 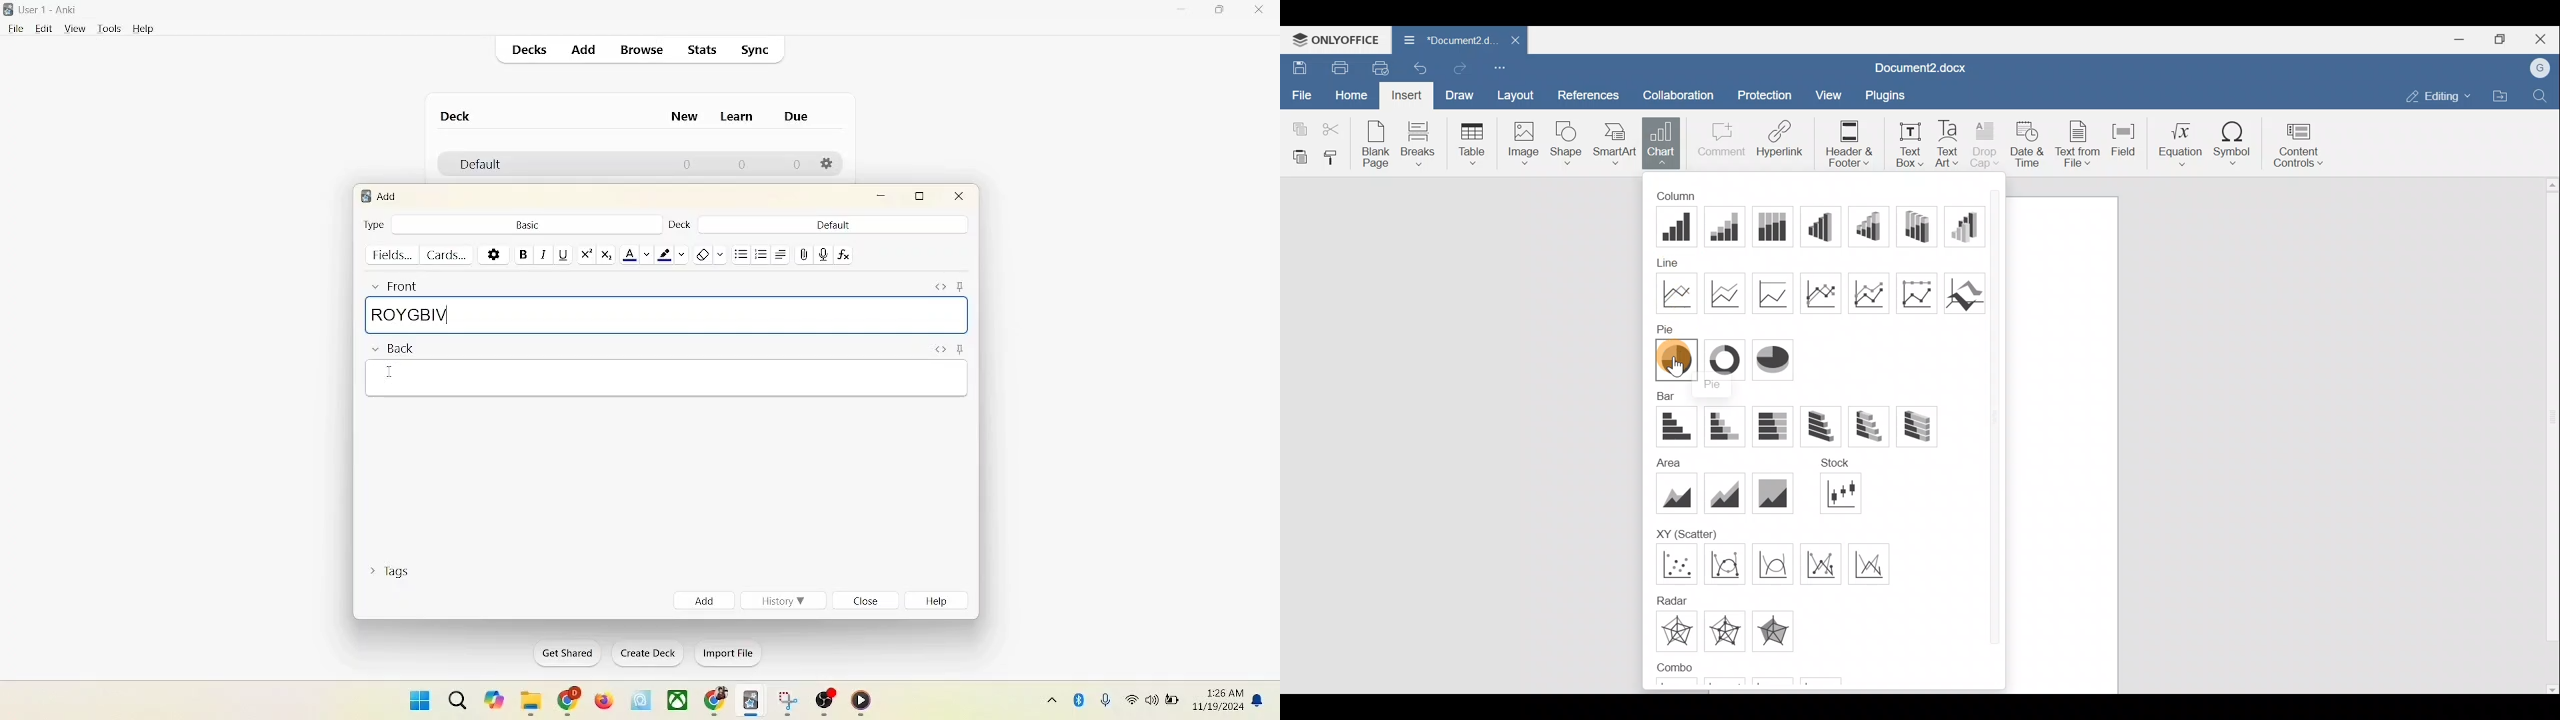 What do you see at coordinates (666, 315) in the screenshot?
I see `ROYGBIV` at bounding box center [666, 315].